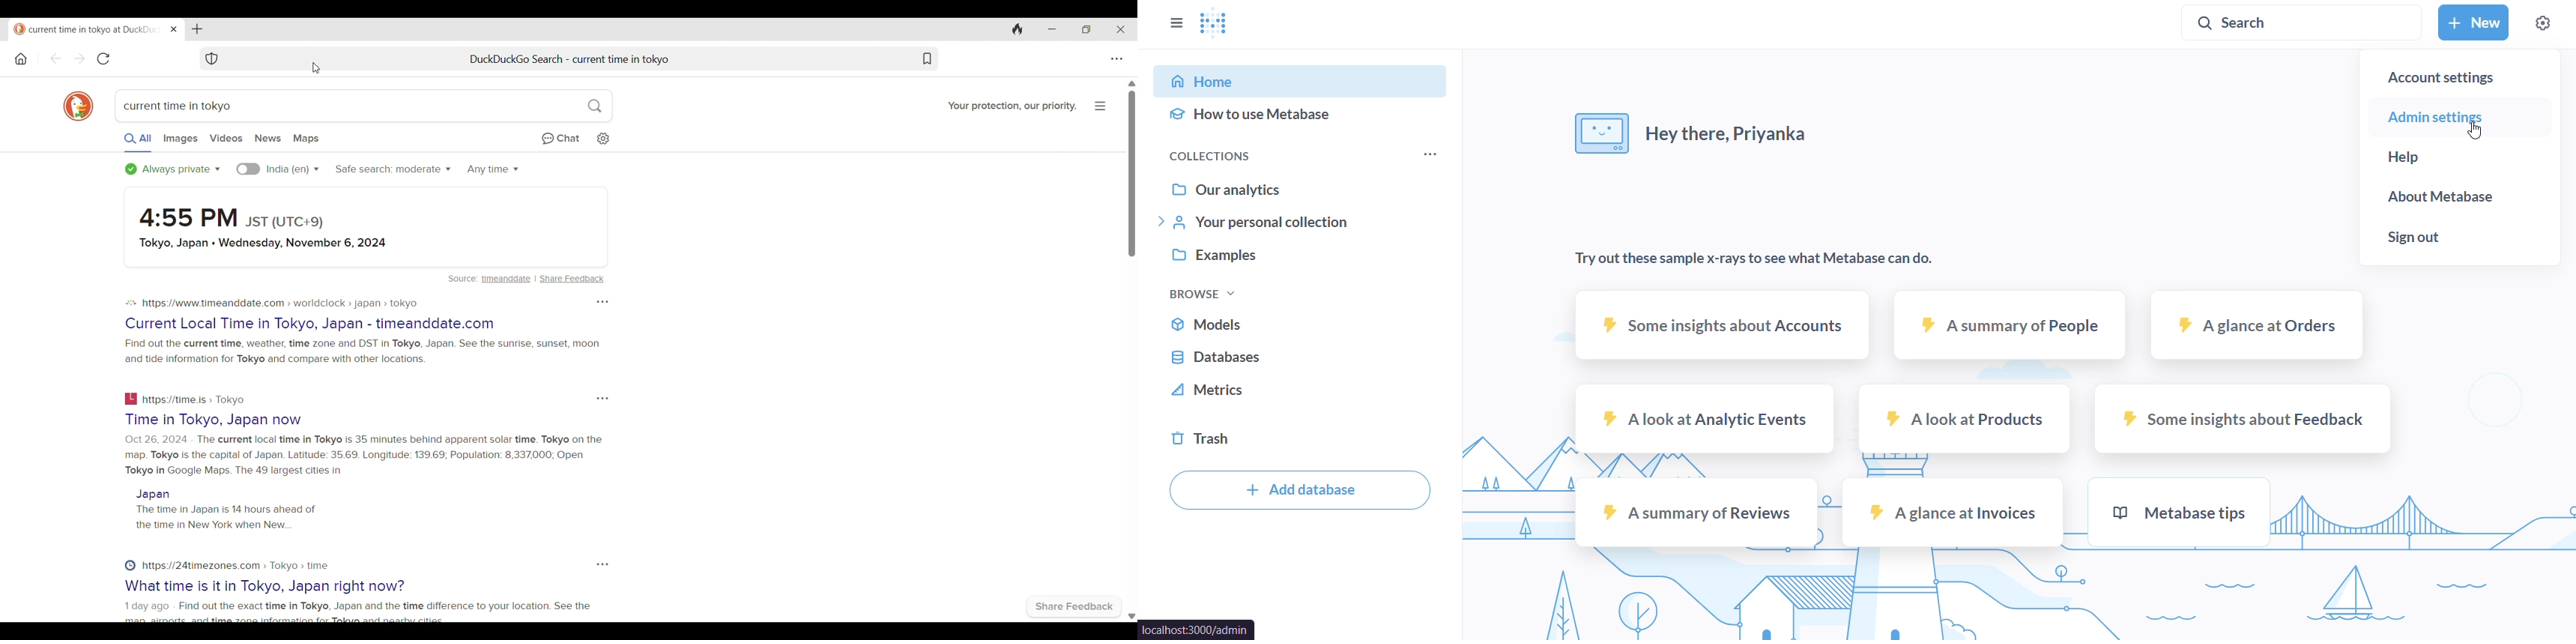  Describe the element at coordinates (316, 68) in the screenshot. I see `Cursor position unchanged` at that location.